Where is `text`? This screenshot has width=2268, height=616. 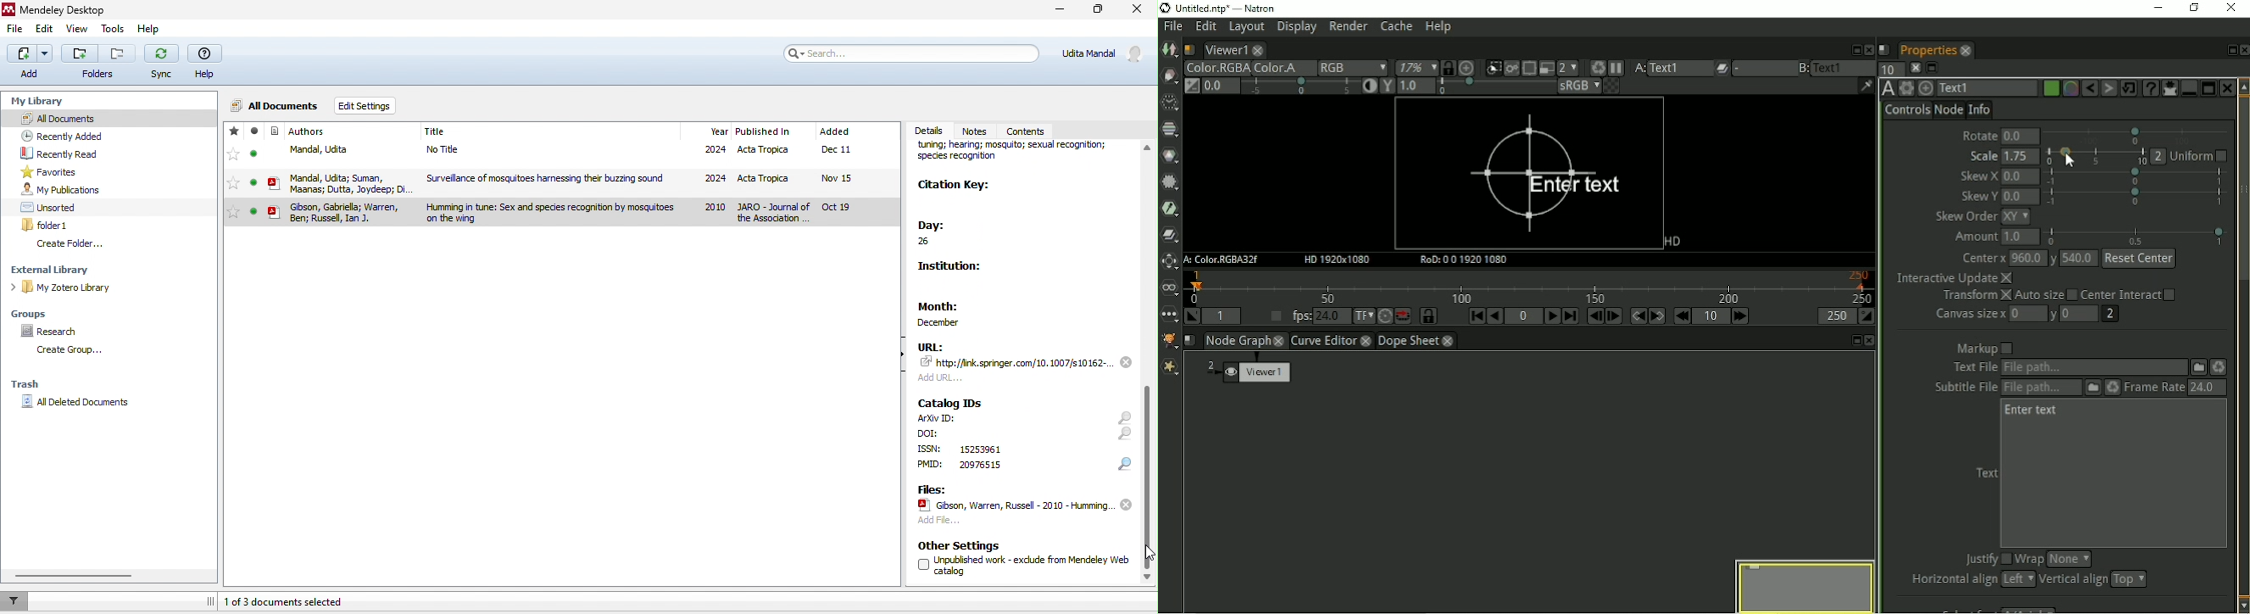 text is located at coordinates (1033, 564).